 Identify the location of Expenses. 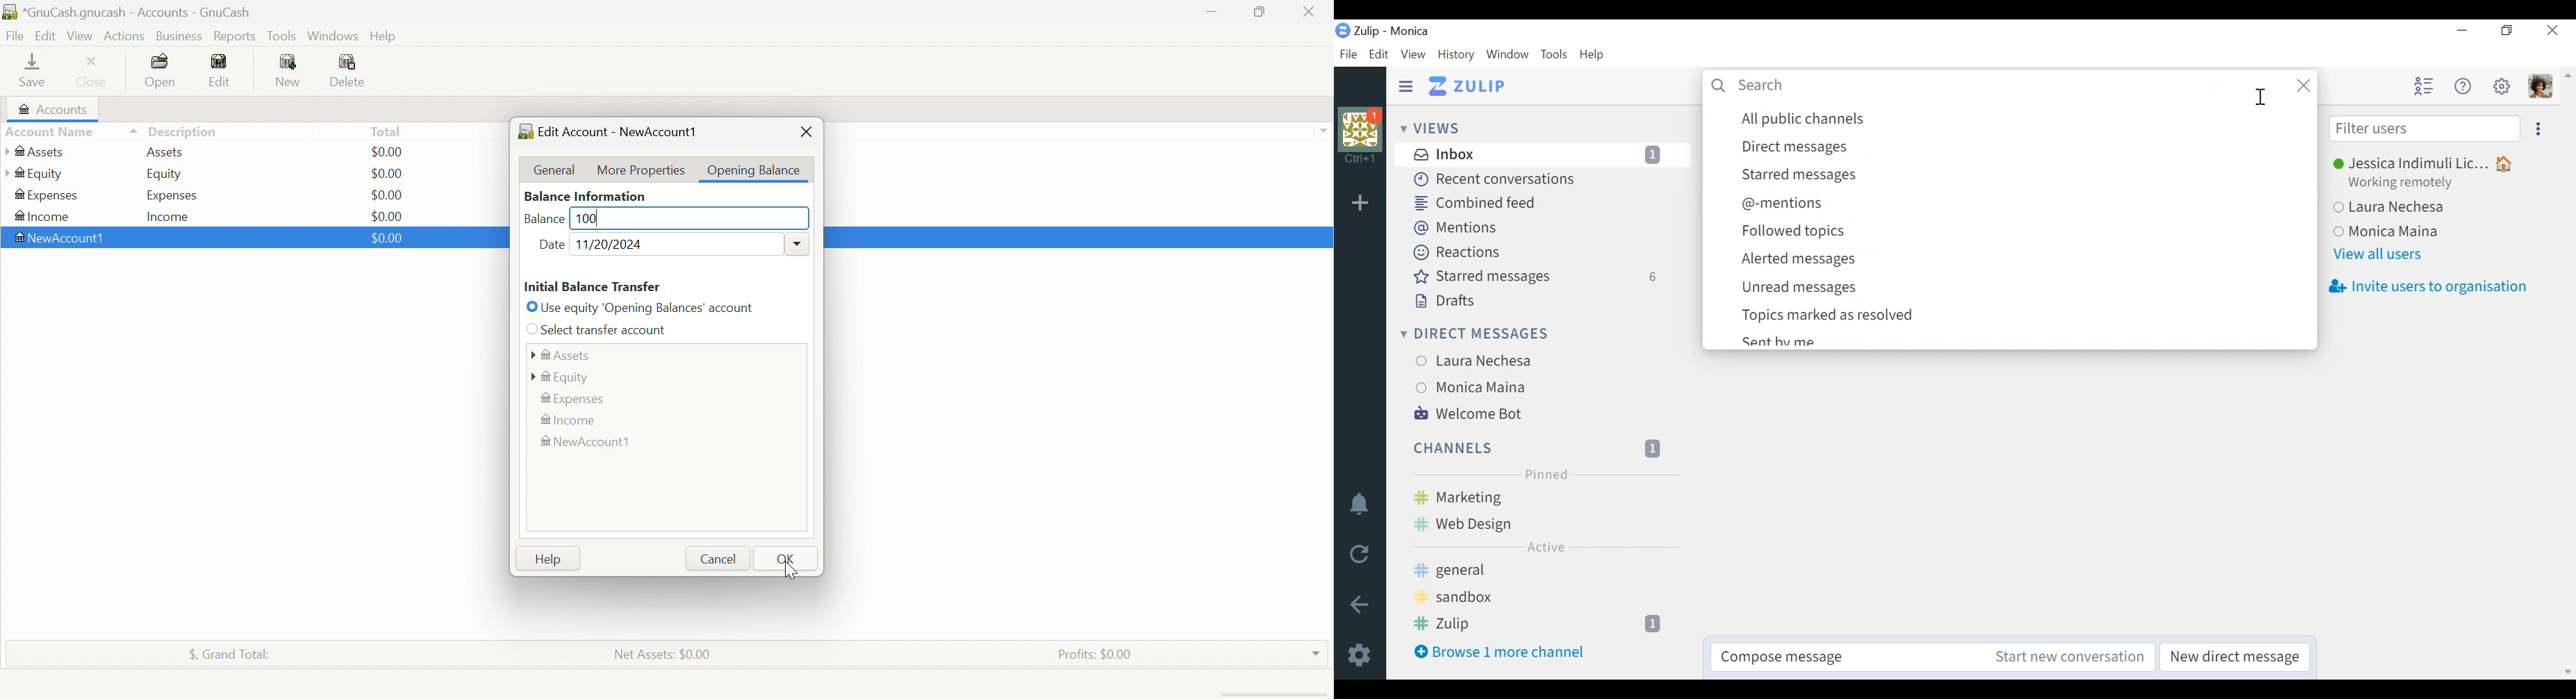
(48, 195).